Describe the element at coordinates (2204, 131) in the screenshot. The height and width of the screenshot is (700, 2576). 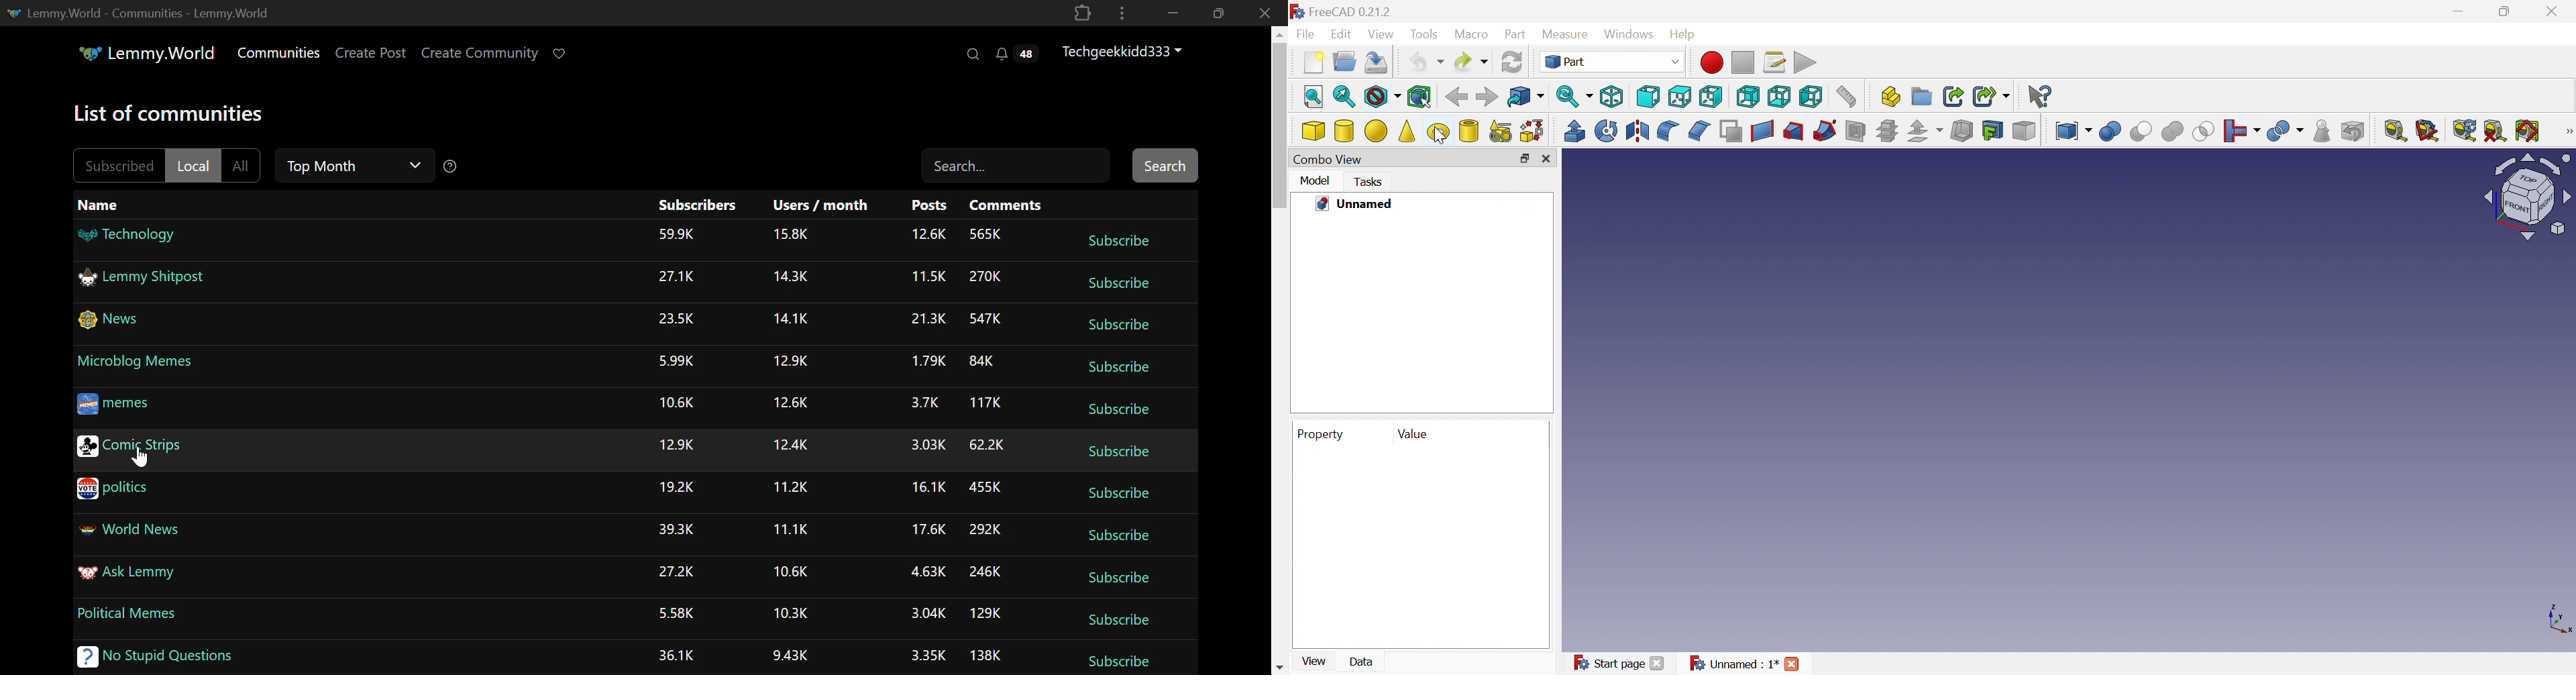
I see `Intersection` at that location.